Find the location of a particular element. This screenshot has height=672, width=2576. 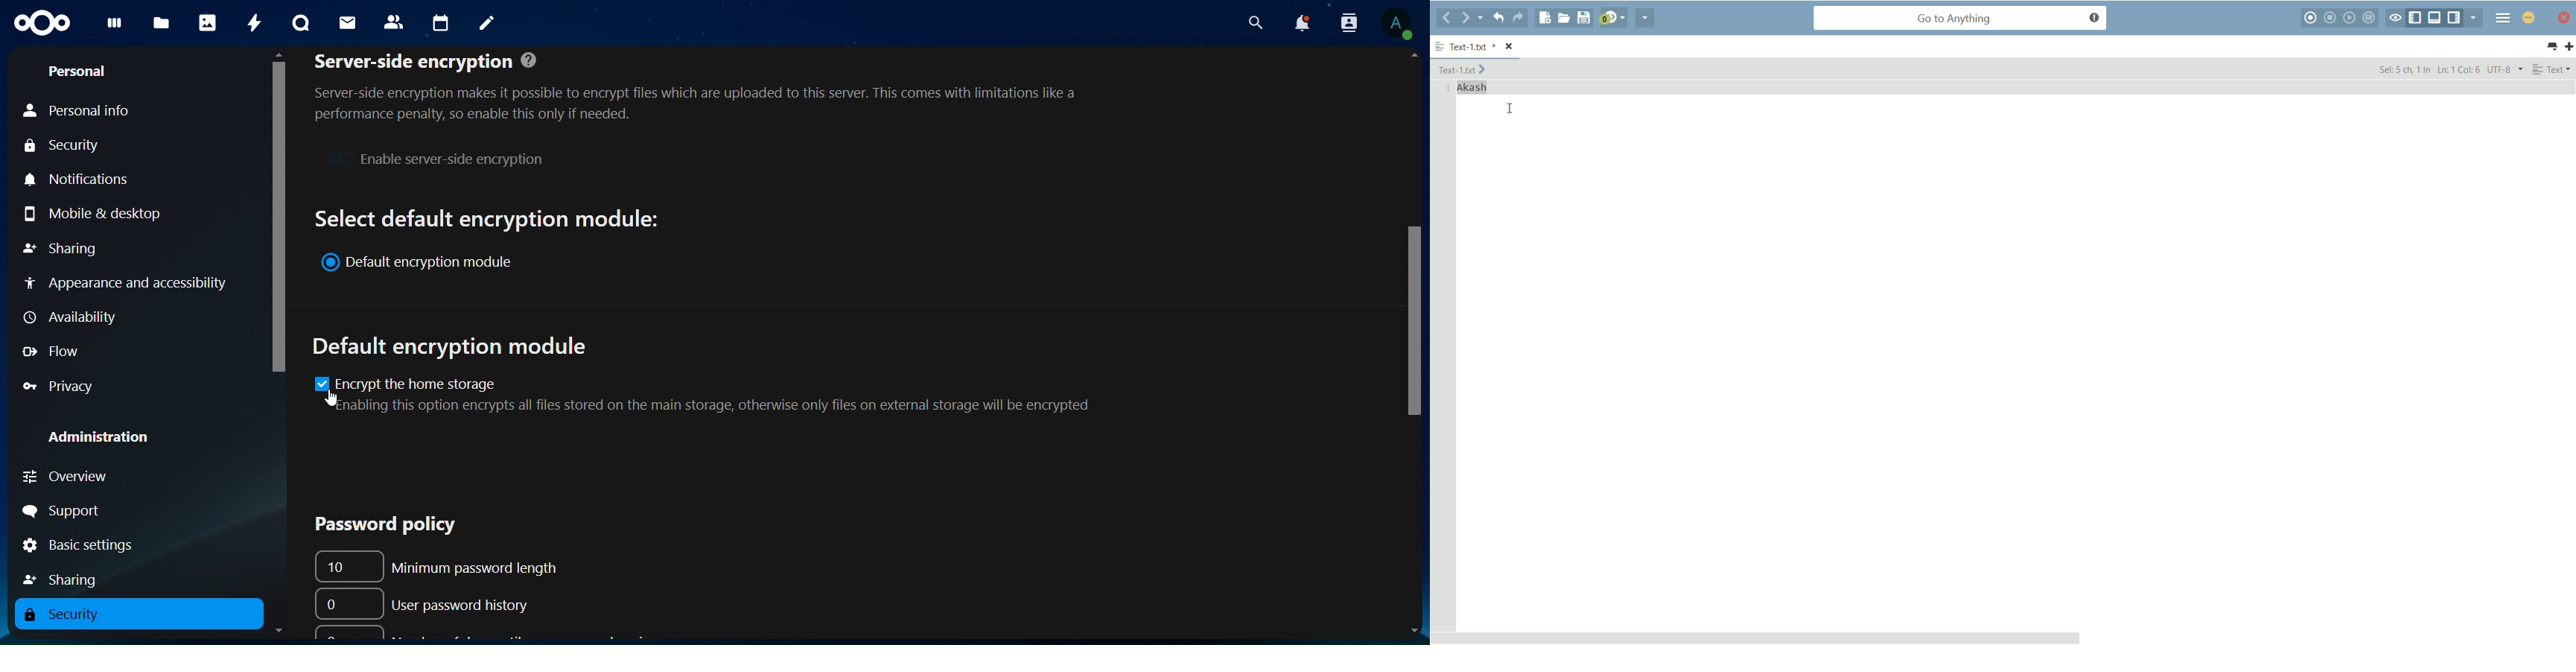

sharing is located at coordinates (63, 246).